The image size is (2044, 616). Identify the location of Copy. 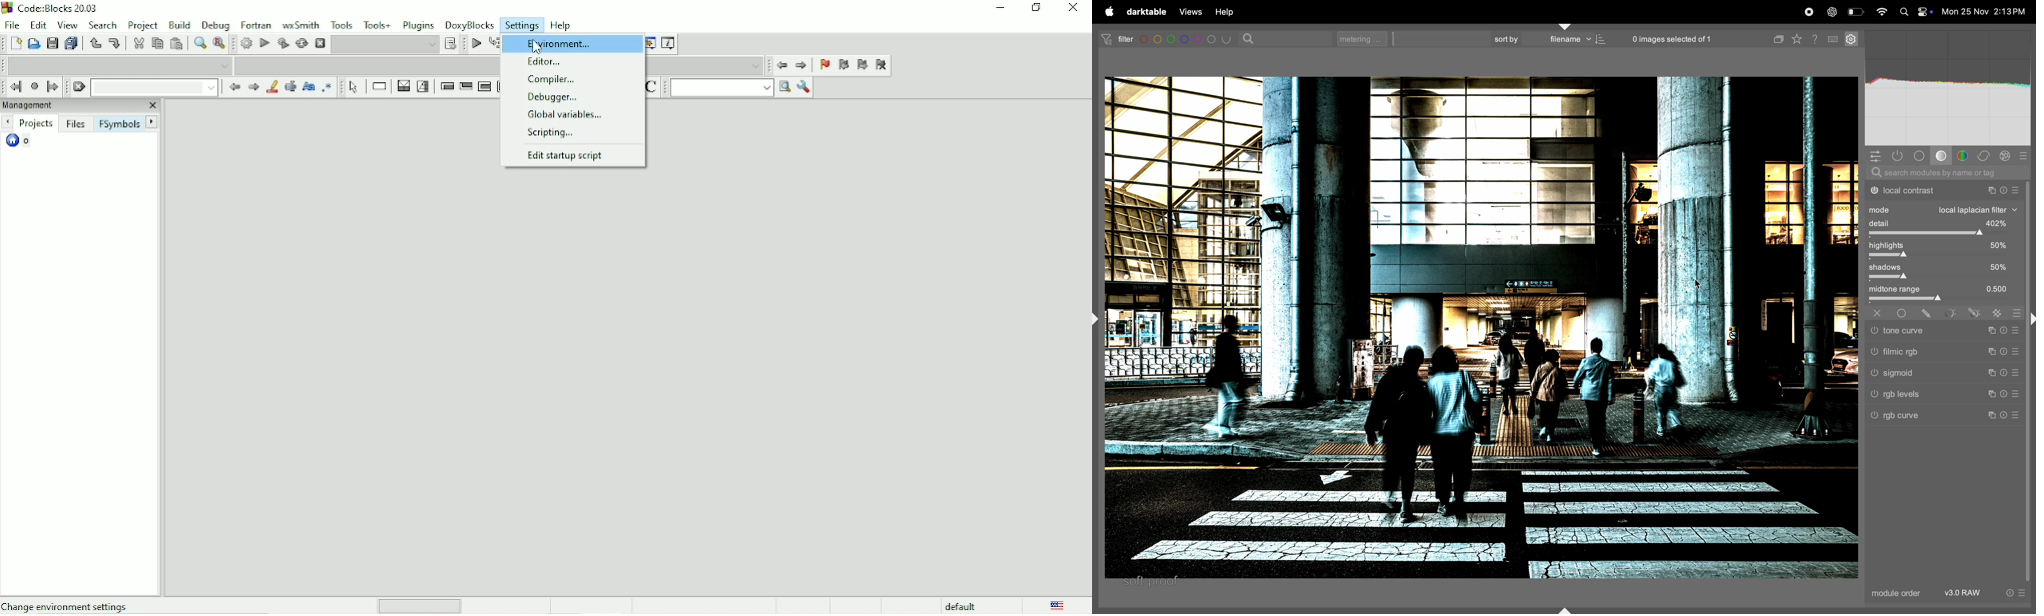
(157, 44).